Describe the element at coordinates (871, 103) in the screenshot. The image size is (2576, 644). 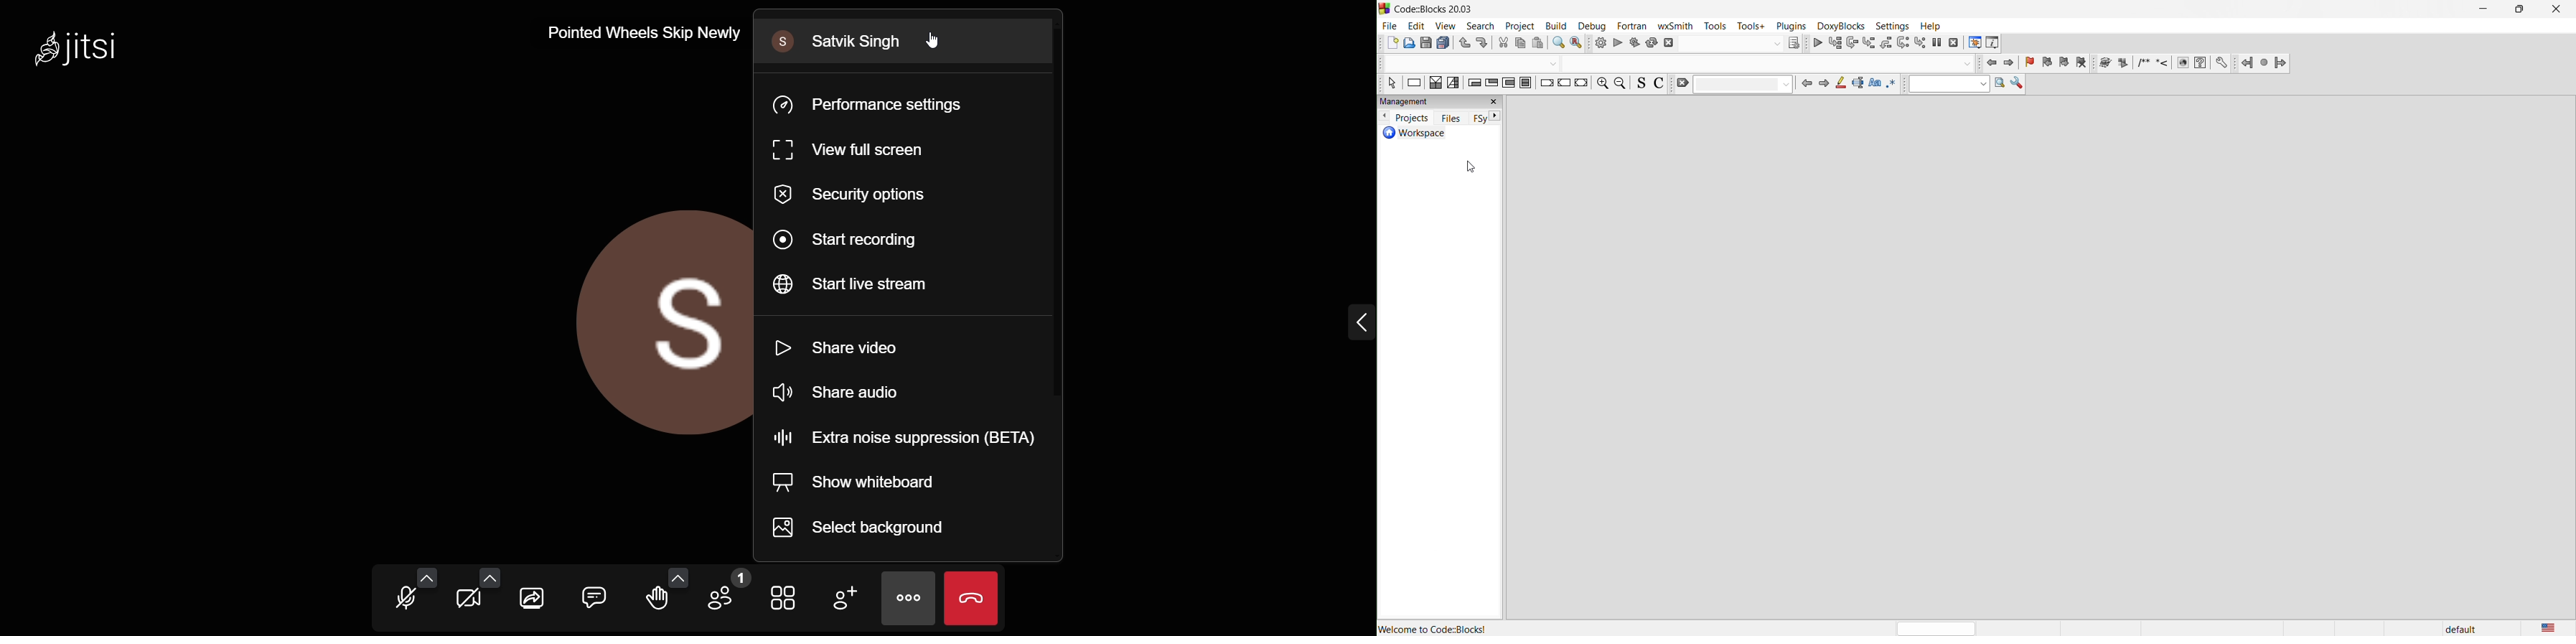
I see `performance setting` at that location.